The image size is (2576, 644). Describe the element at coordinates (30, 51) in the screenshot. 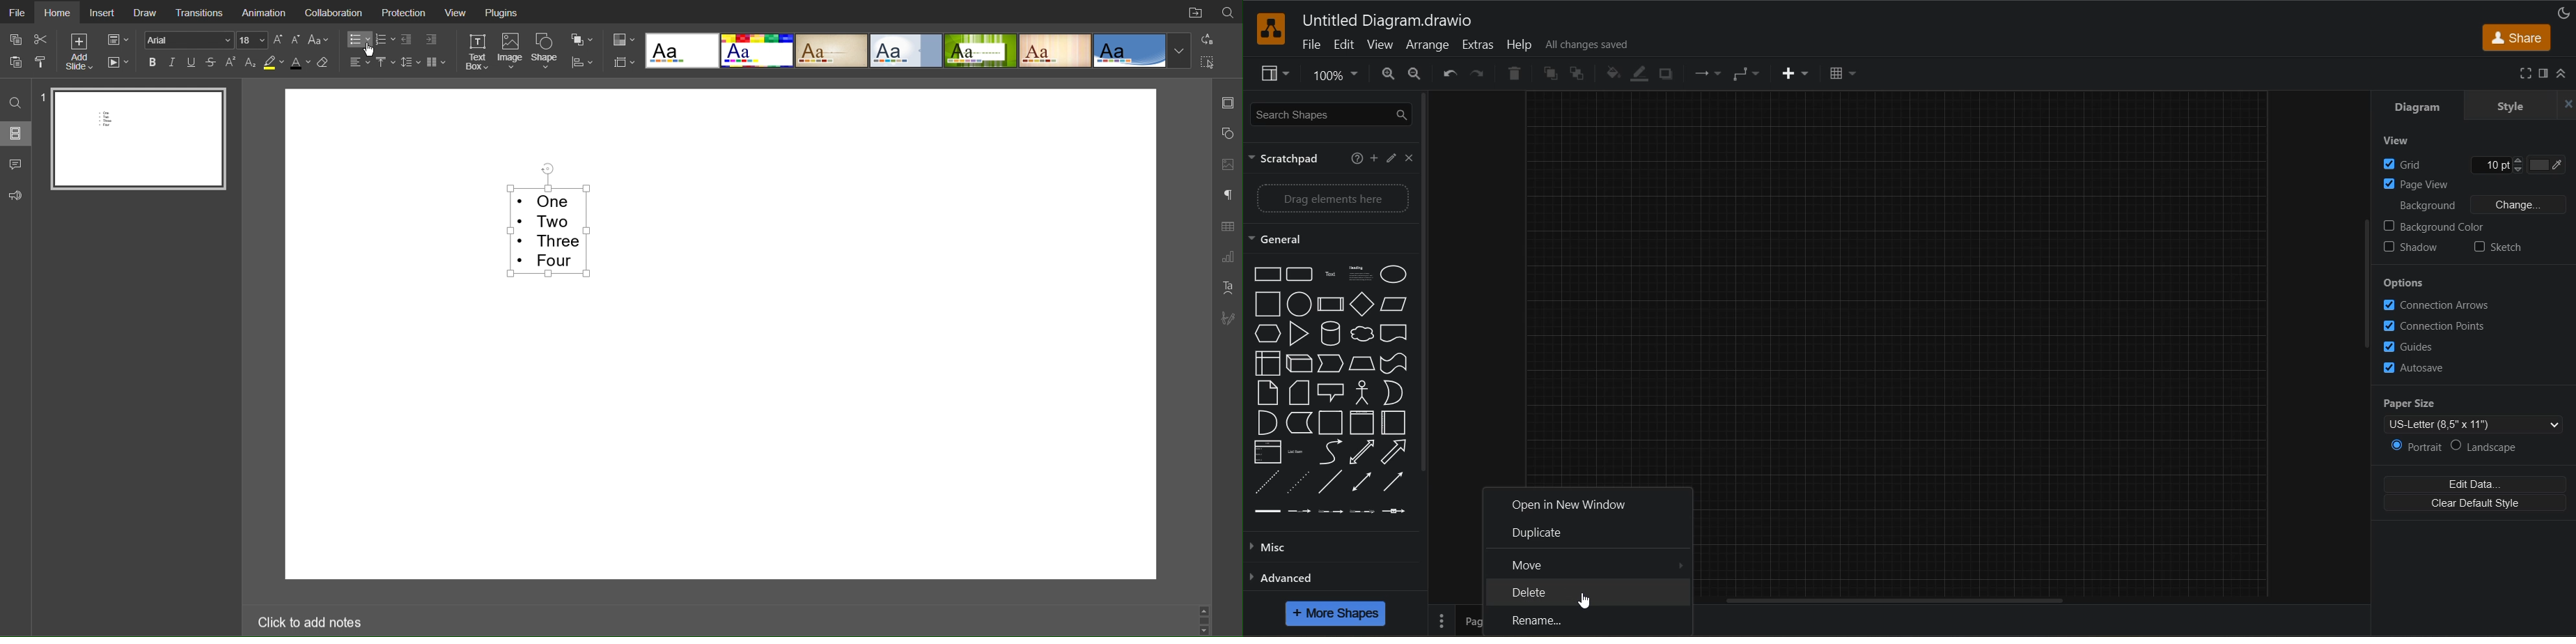

I see `Cut Copy Paste Options` at that location.